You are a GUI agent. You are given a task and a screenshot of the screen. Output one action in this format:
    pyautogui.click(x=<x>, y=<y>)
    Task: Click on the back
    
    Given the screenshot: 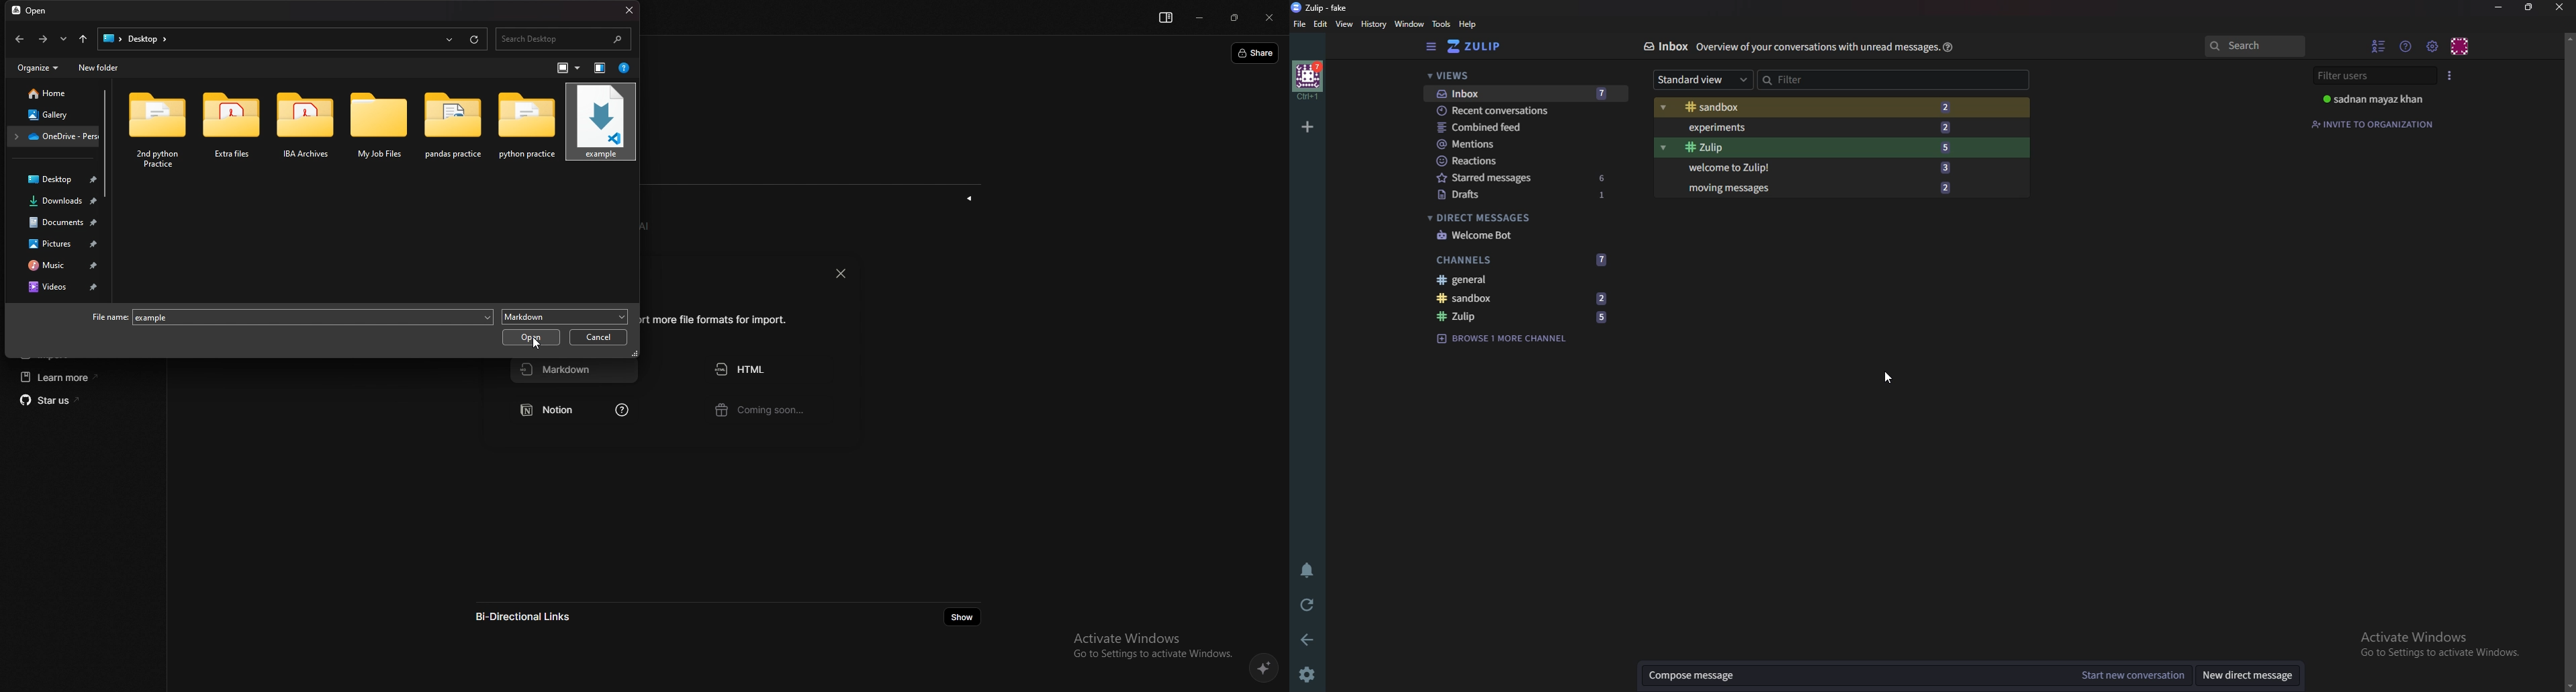 What is the action you would take?
    pyautogui.click(x=19, y=39)
    